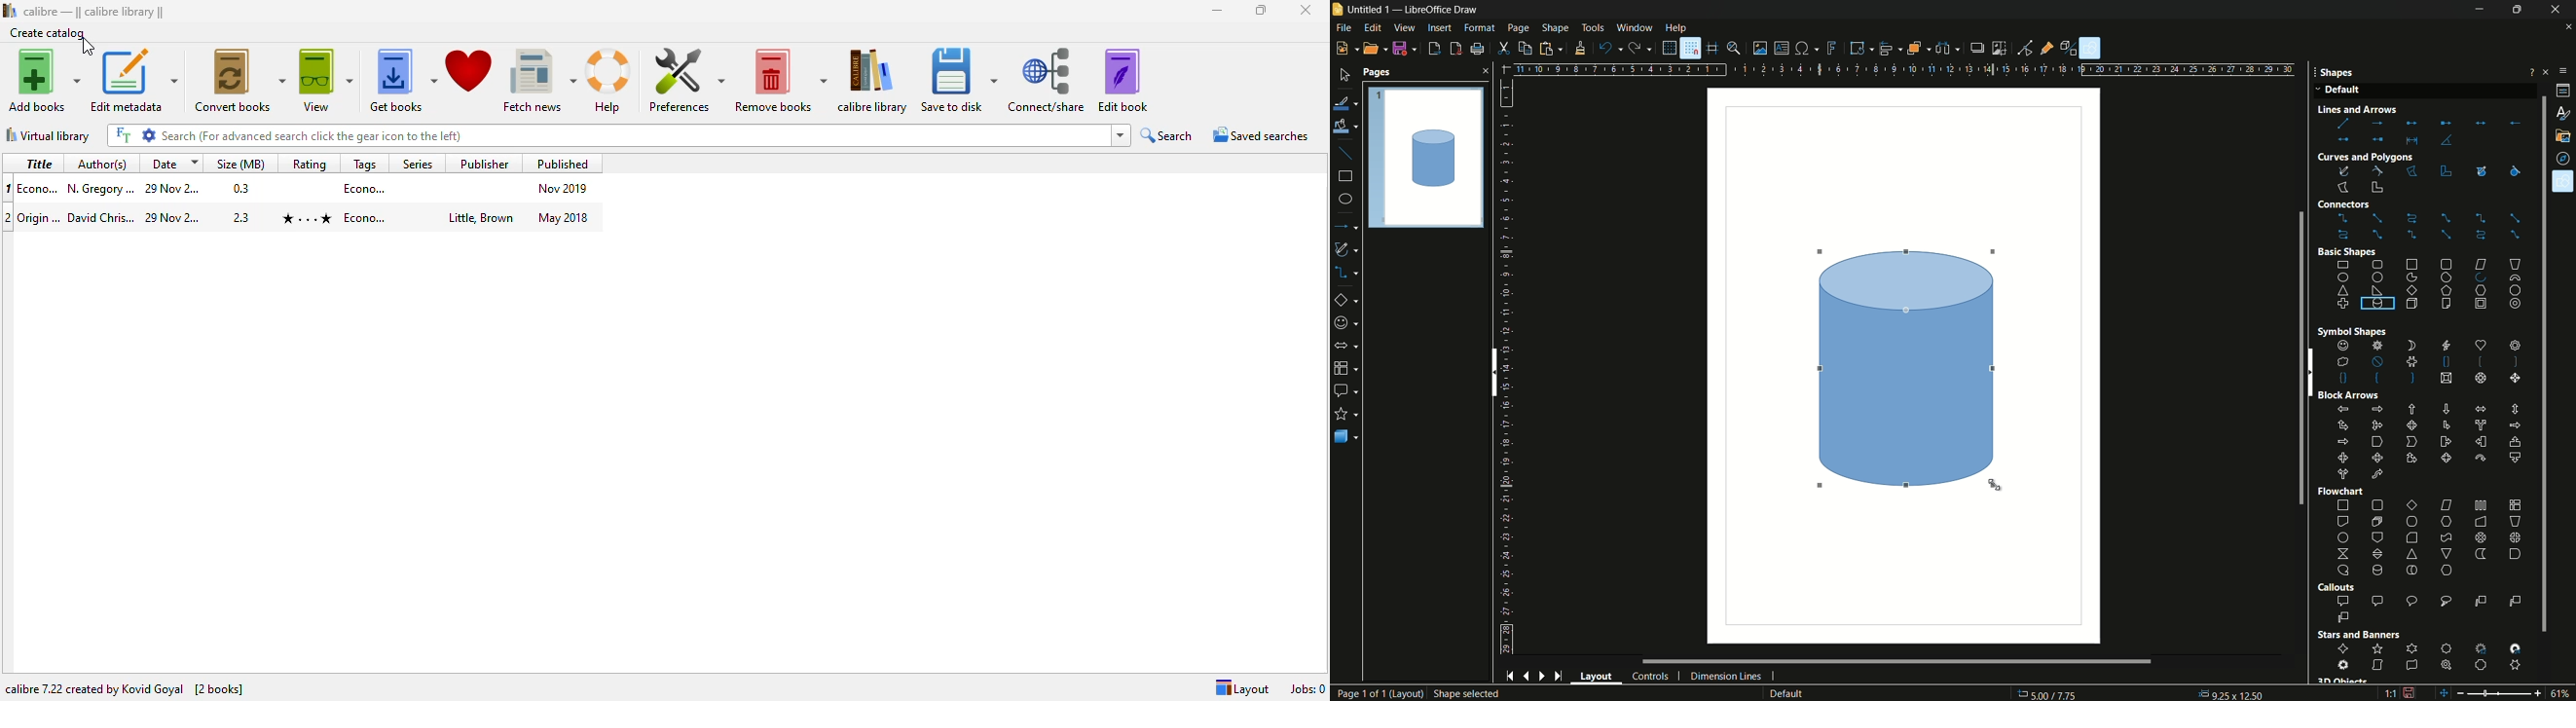  I want to click on insert menu, so click(1440, 27).